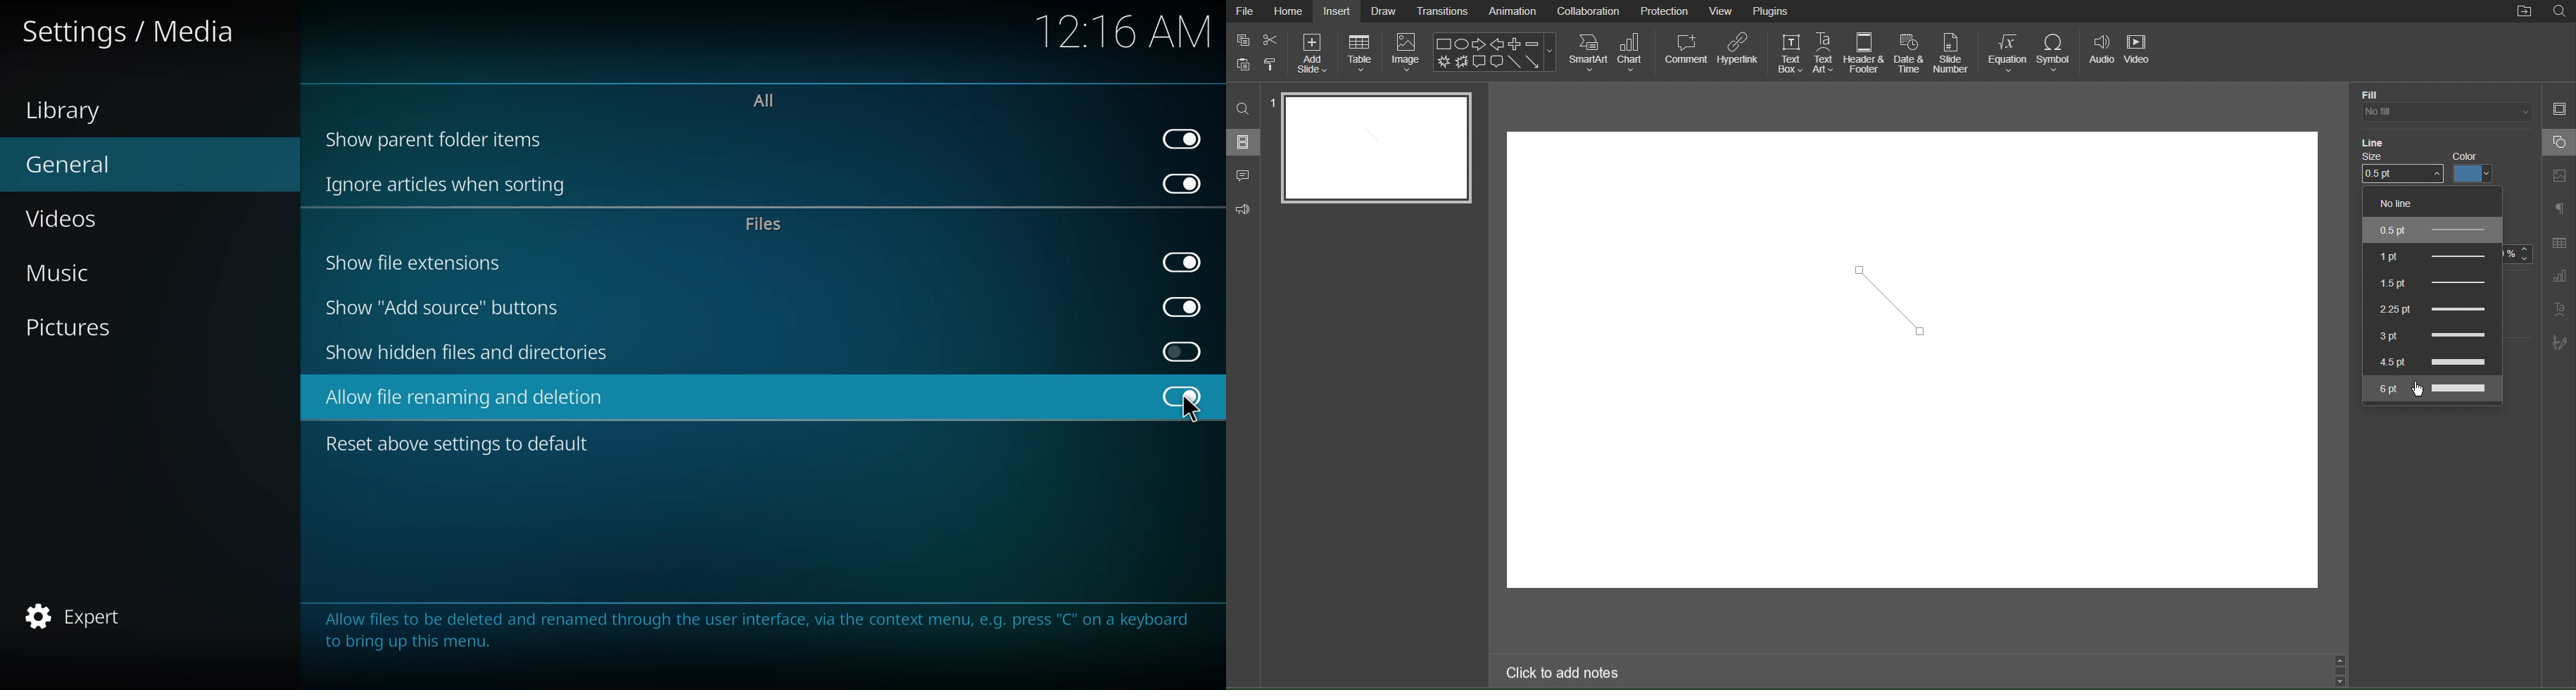 The height and width of the screenshot is (700, 2576). I want to click on 3 pt, so click(2427, 332).